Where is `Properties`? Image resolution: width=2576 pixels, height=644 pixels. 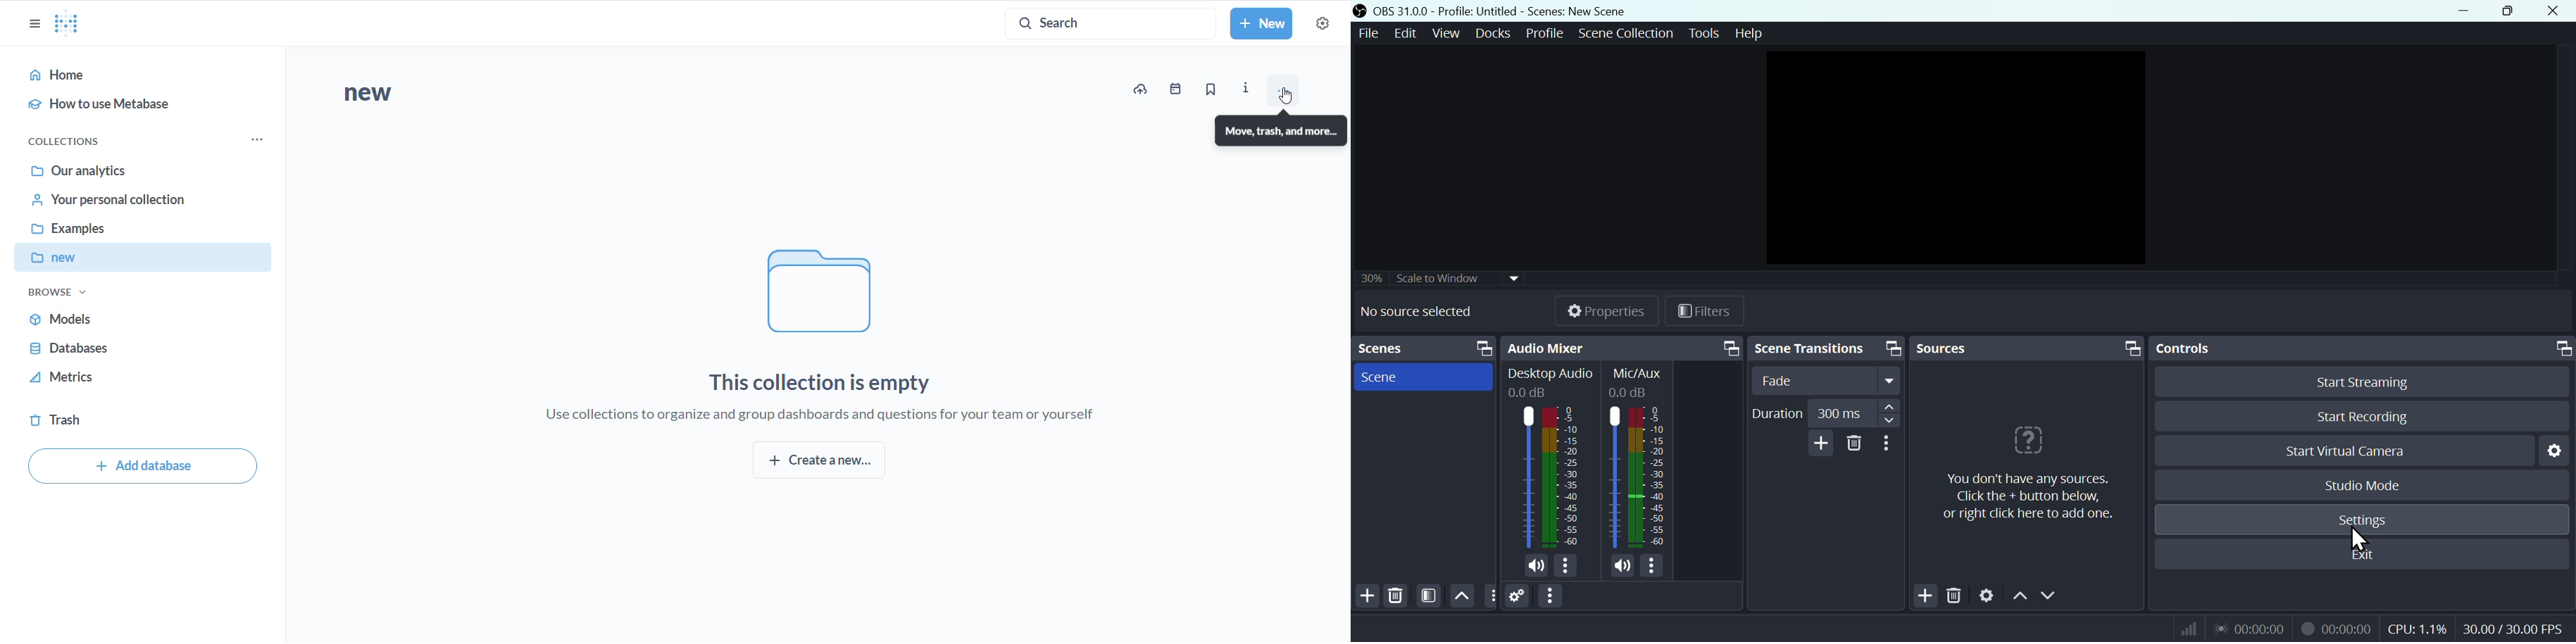
Properties is located at coordinates (1606, 311).